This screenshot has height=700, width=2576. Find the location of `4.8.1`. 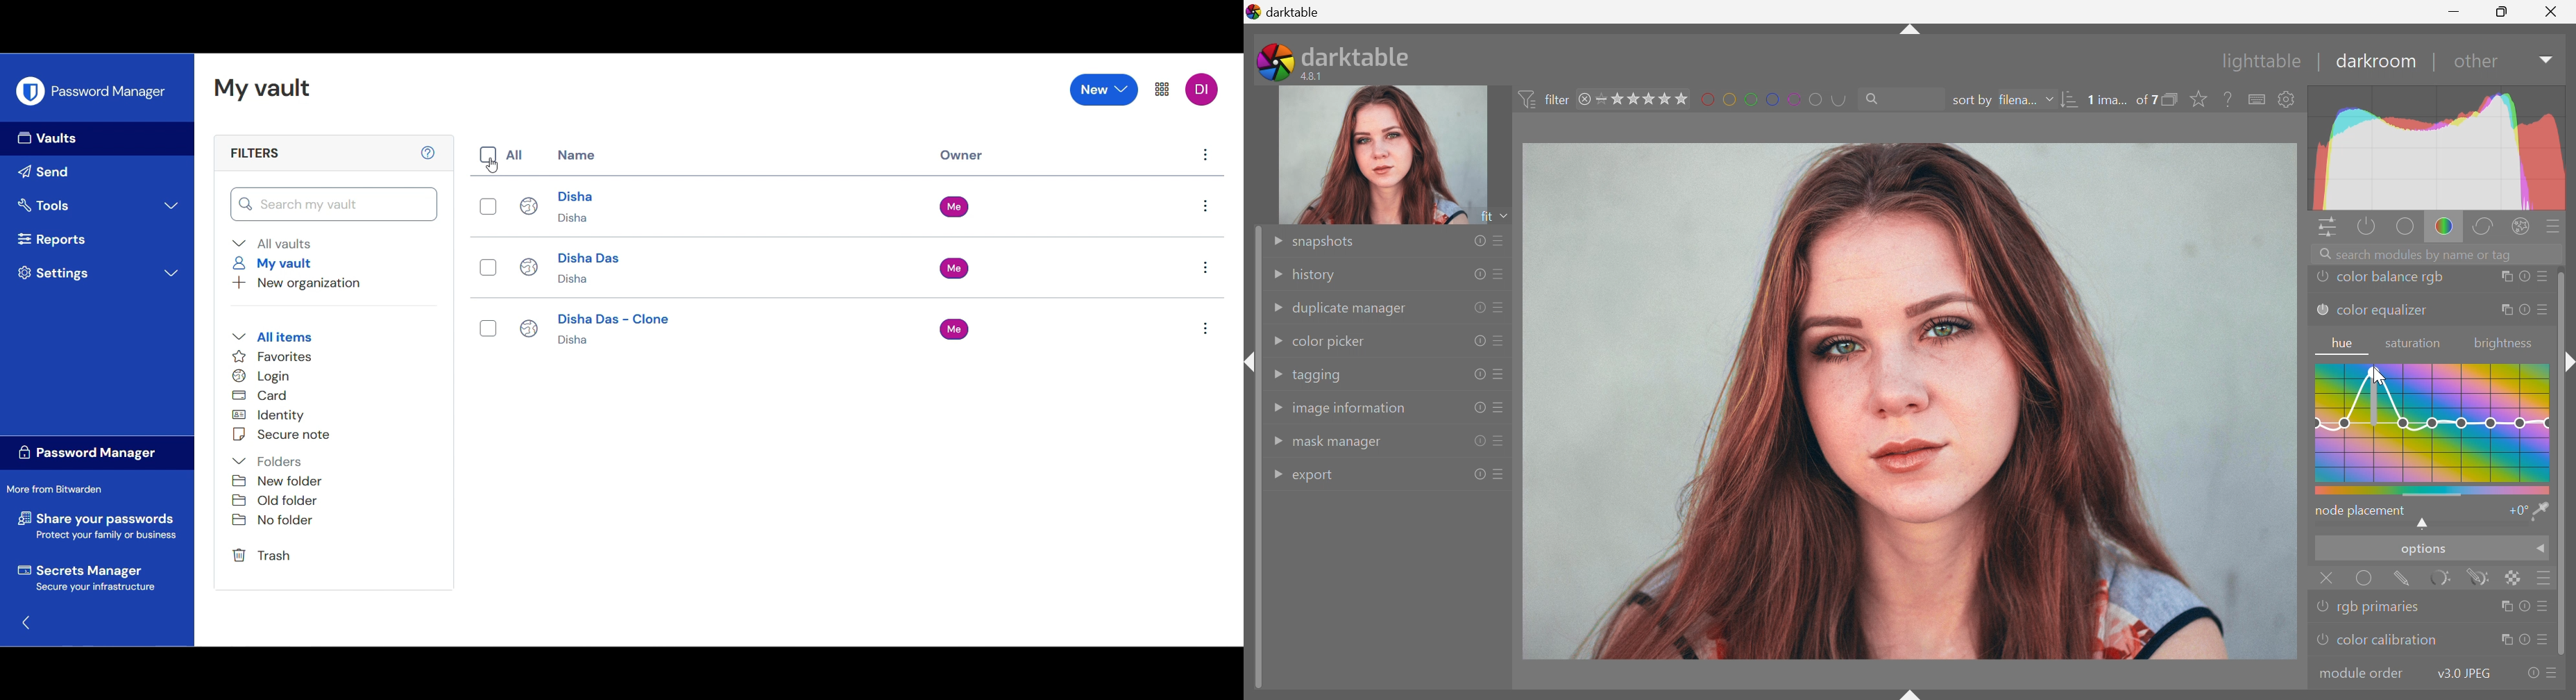

4.8.1 is located at coordinates (1318, 76).